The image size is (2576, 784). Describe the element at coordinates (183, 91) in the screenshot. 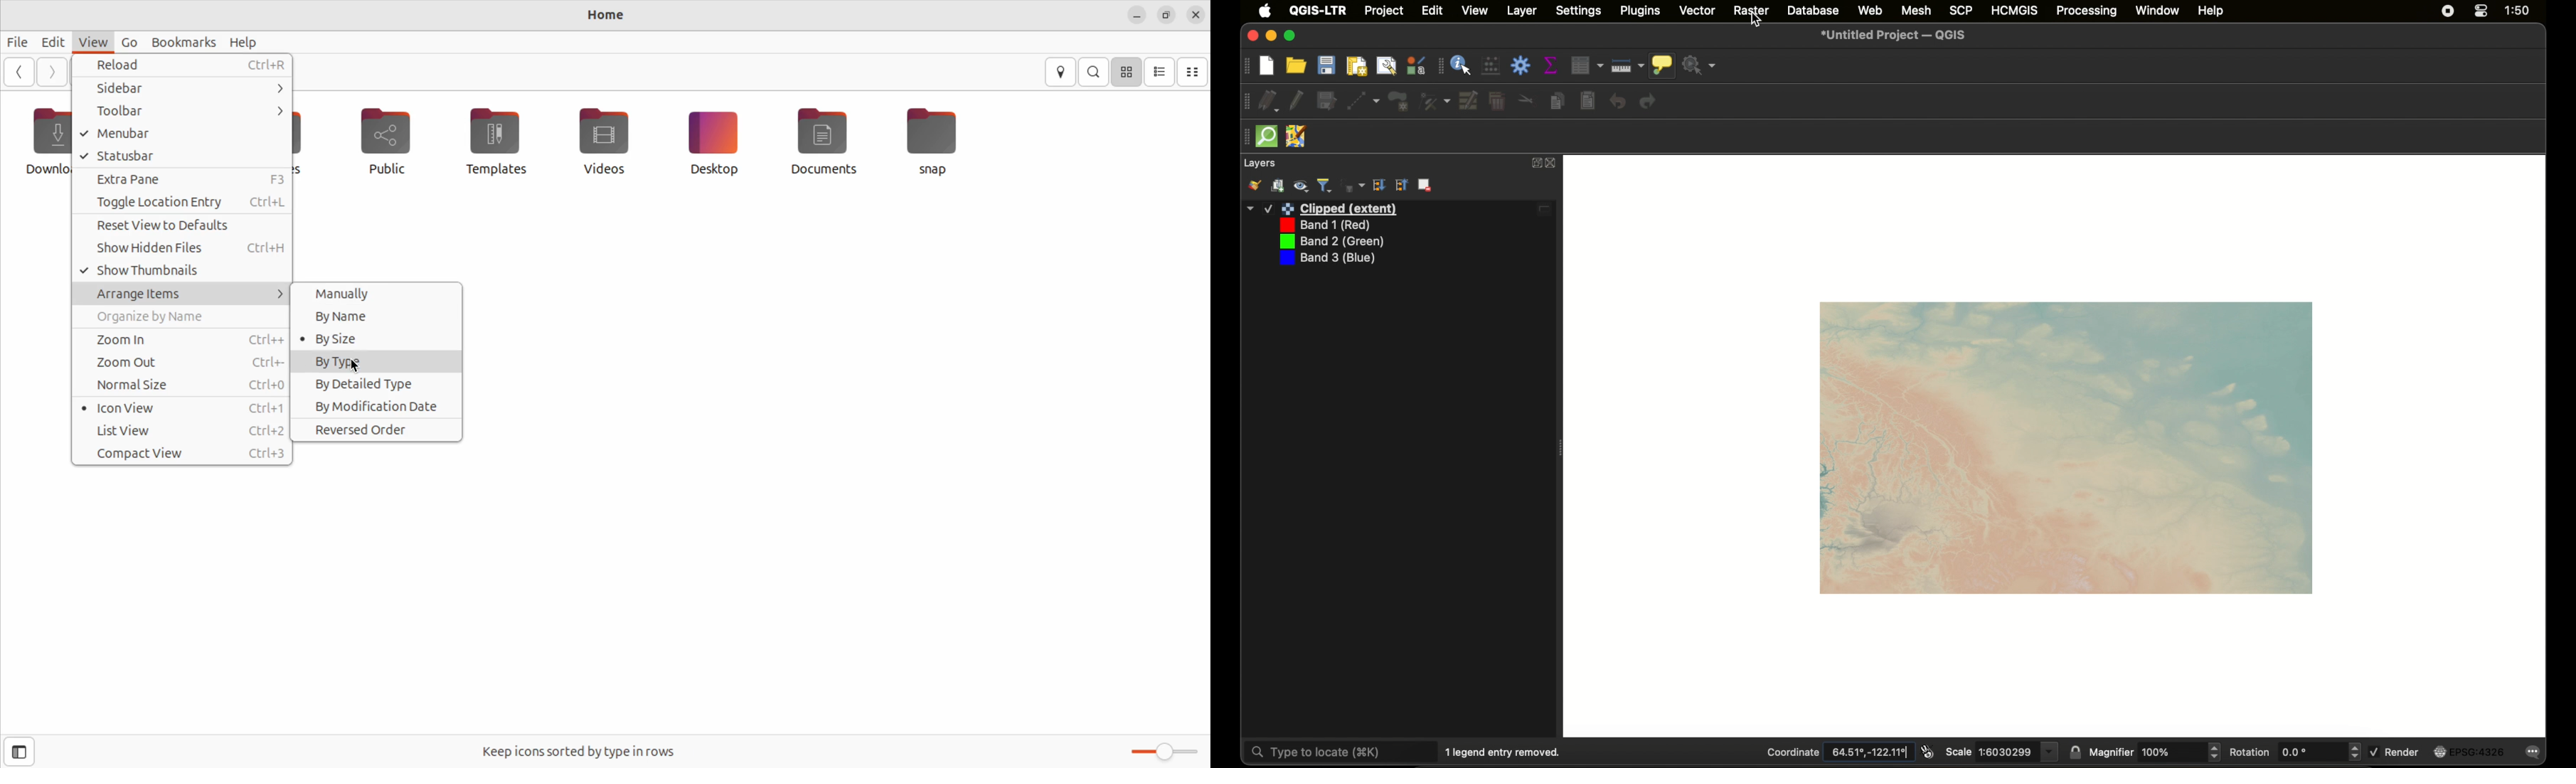

I see `side bar` at that location.